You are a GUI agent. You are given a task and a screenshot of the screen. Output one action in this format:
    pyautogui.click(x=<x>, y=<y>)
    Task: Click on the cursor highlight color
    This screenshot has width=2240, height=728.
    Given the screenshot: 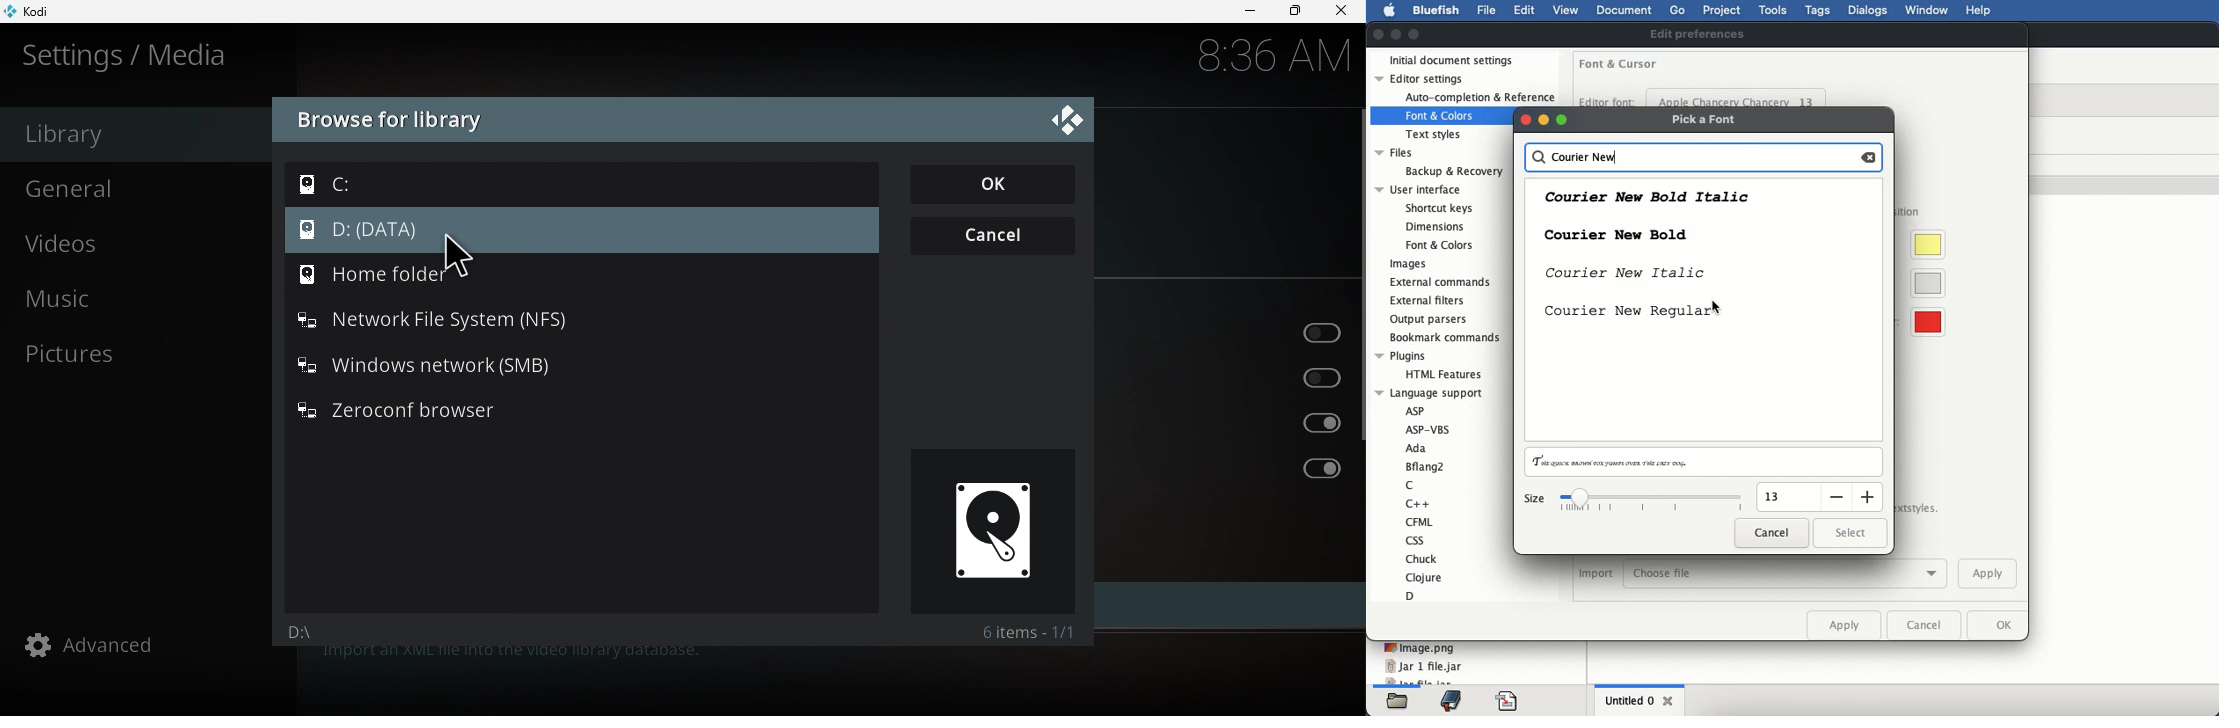 What is the action you would take?
    pyautogui.click(x=1923, y=245)
    